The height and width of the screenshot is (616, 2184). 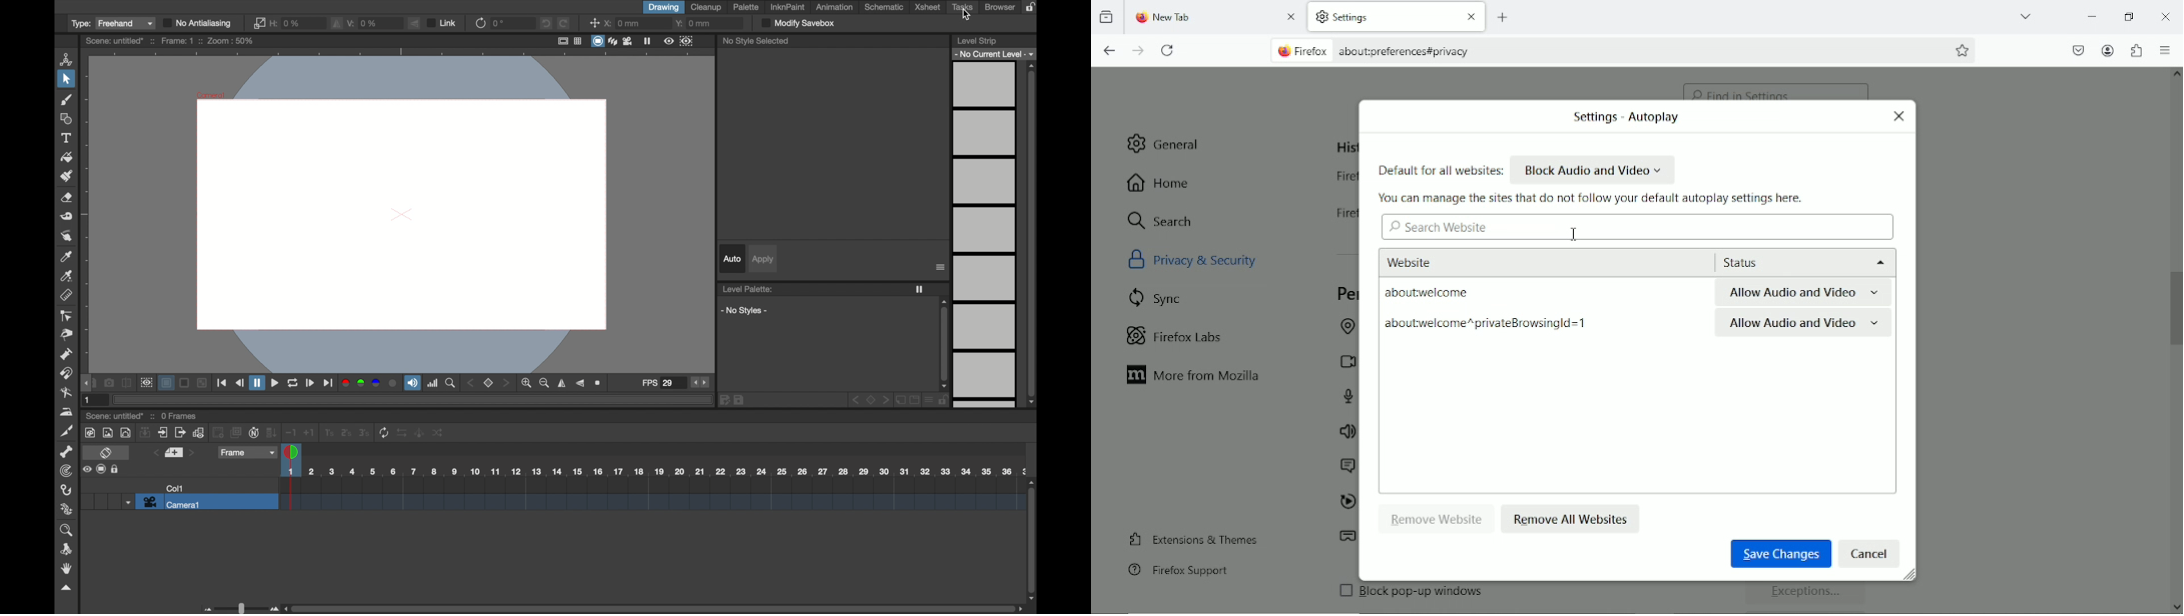 I want to click on drag handle, so click(x=65, y=588).